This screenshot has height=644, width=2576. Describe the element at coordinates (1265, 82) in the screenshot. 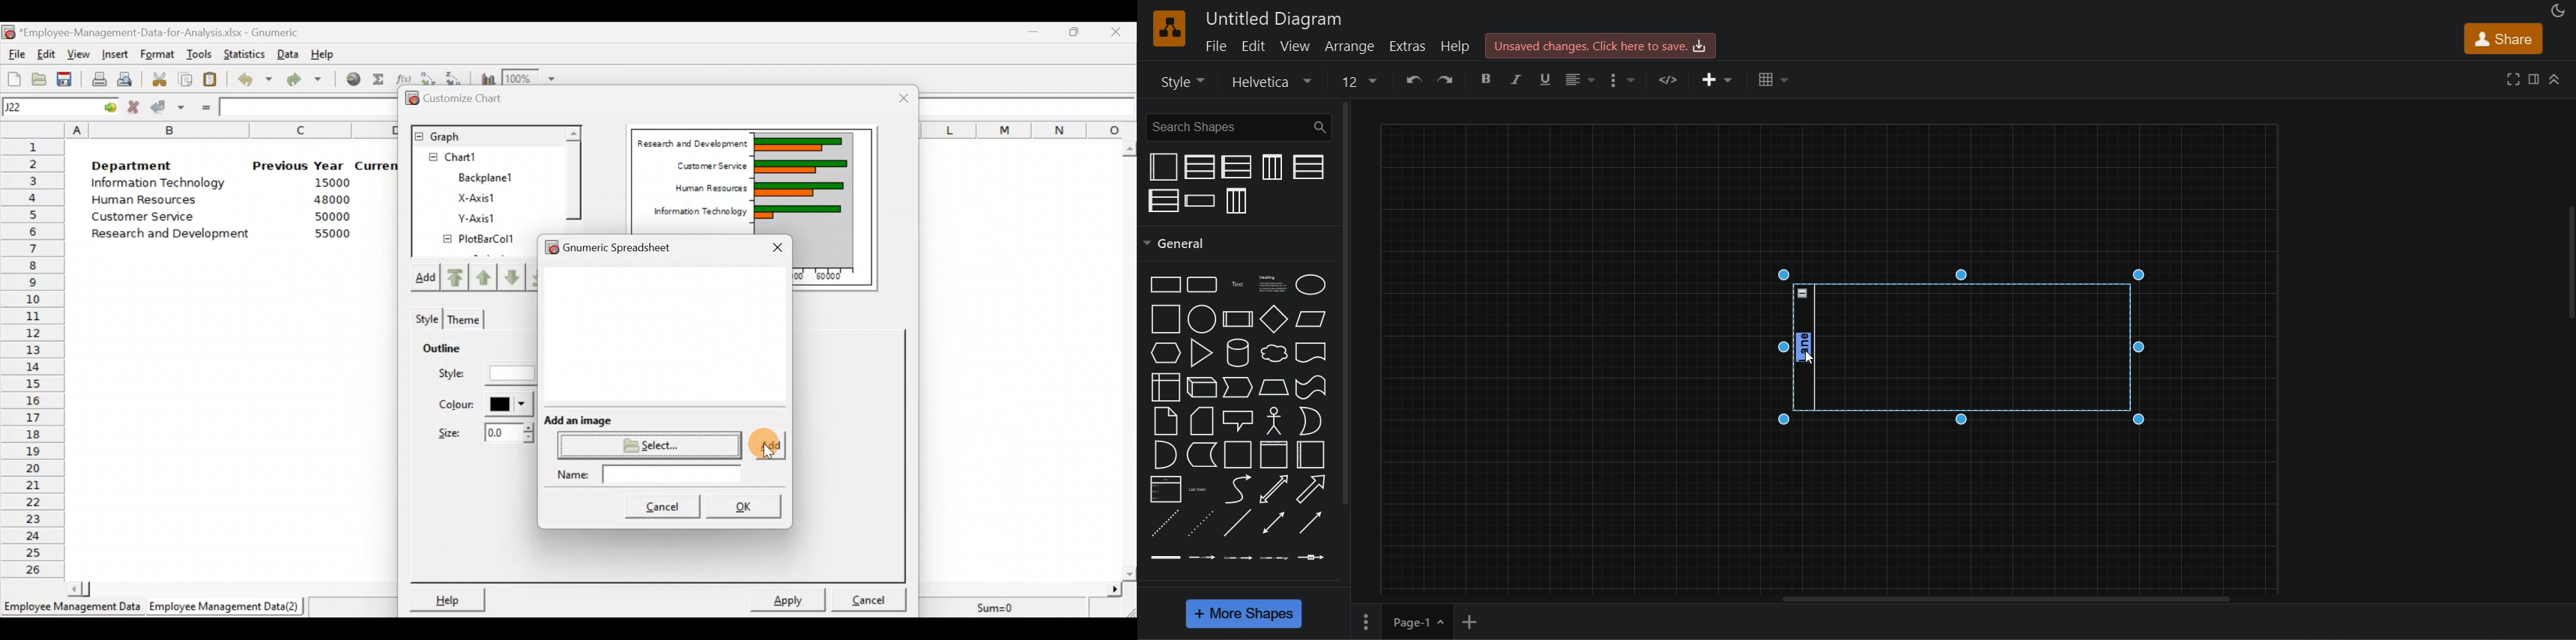

I see `helvetica` at that location.